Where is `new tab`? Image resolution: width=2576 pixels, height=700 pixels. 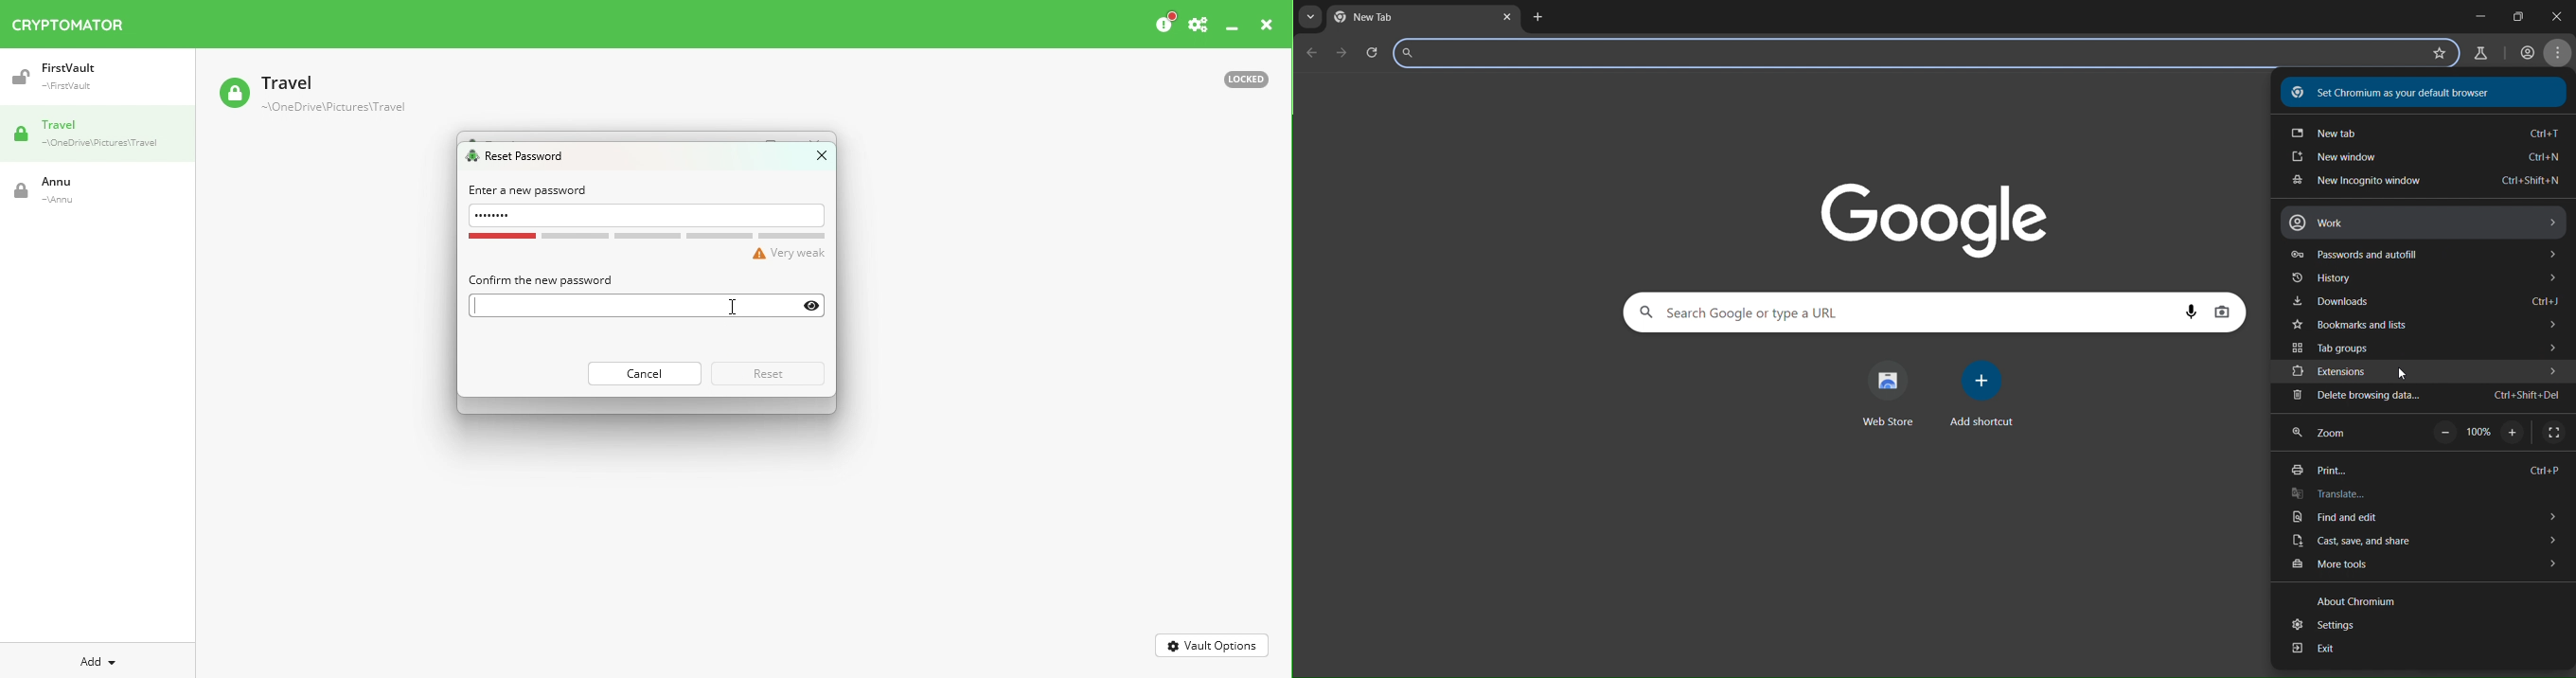
new tab is located at coordinates (1537, 17).